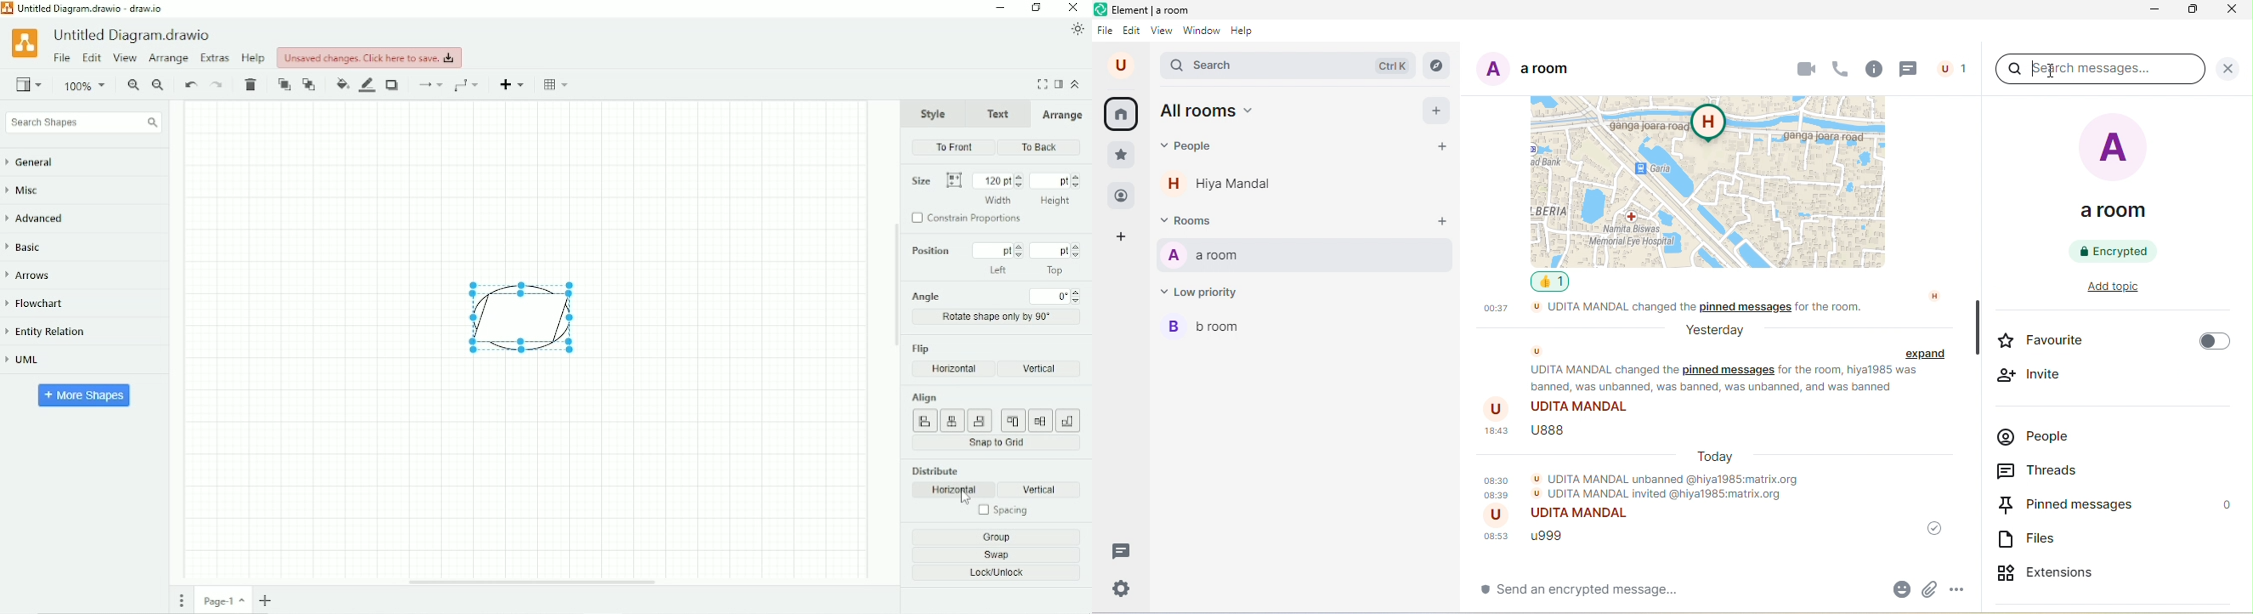  What do you see at coordinates (342, 84) in the screenshot?
I see `Fill color` at bounding box center [342, 84].